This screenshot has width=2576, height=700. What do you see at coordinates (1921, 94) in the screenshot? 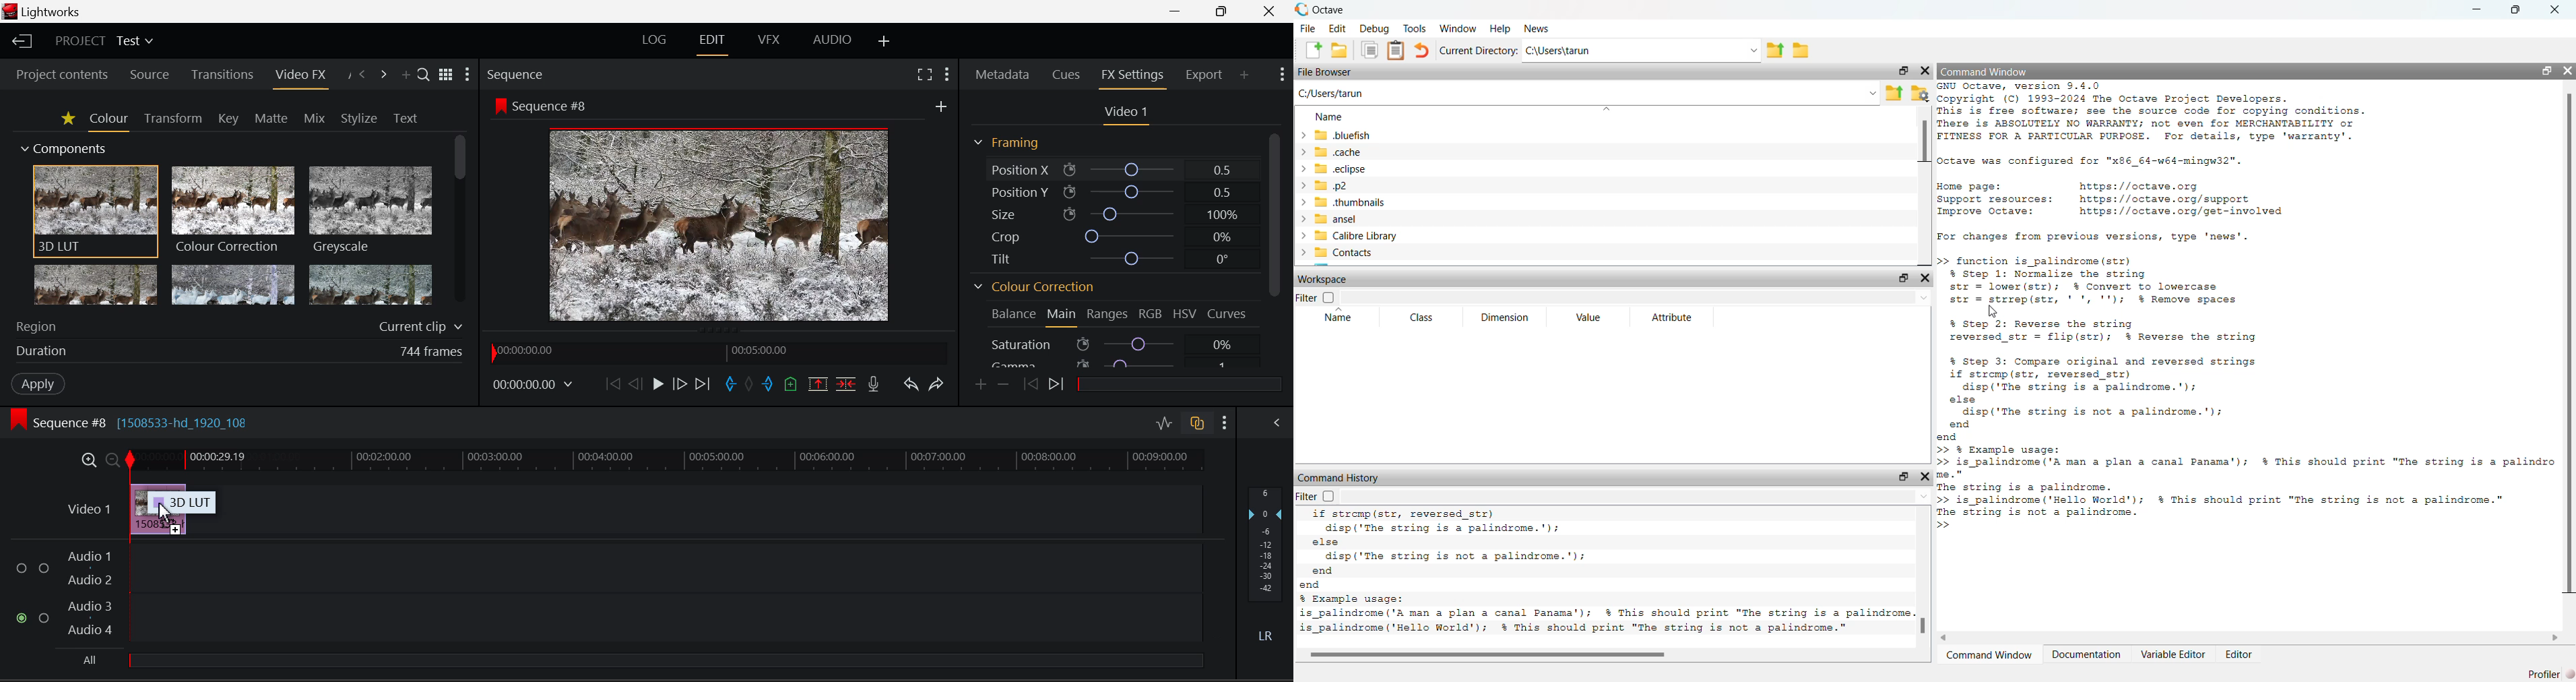
I see `browse your files` at bounding box center [1921, 94].